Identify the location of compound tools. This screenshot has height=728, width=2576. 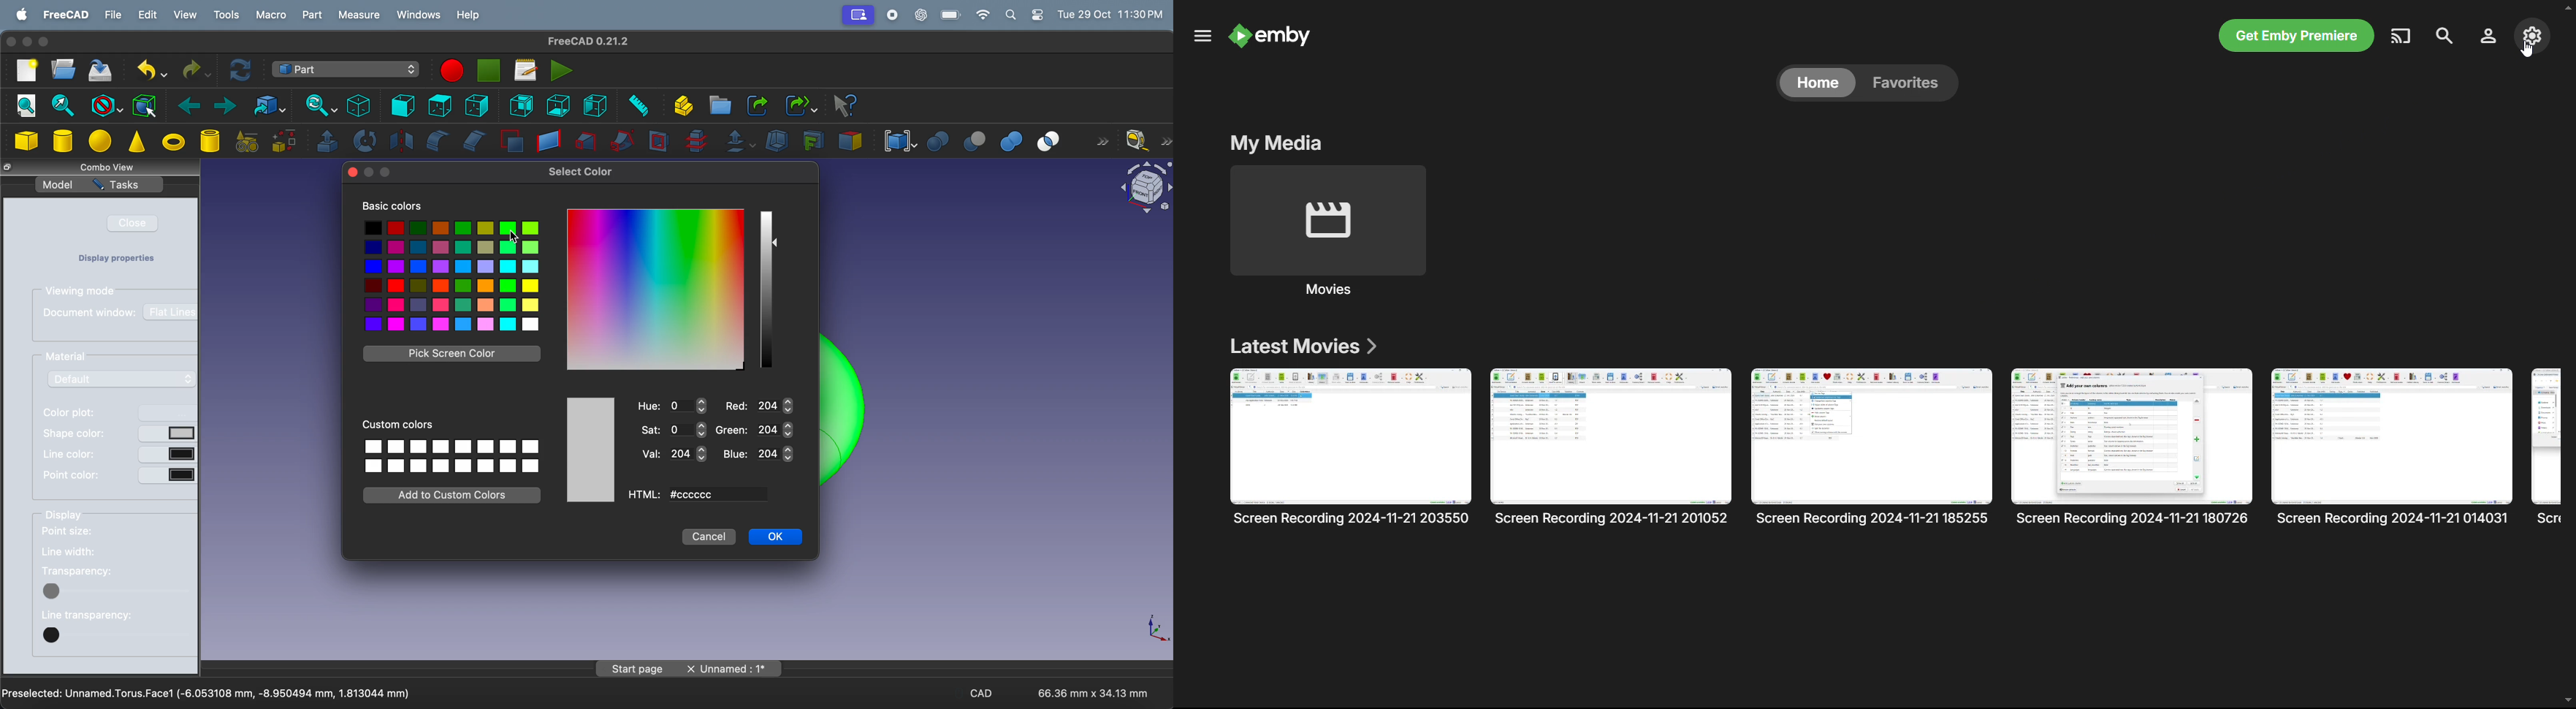
(897, 140).